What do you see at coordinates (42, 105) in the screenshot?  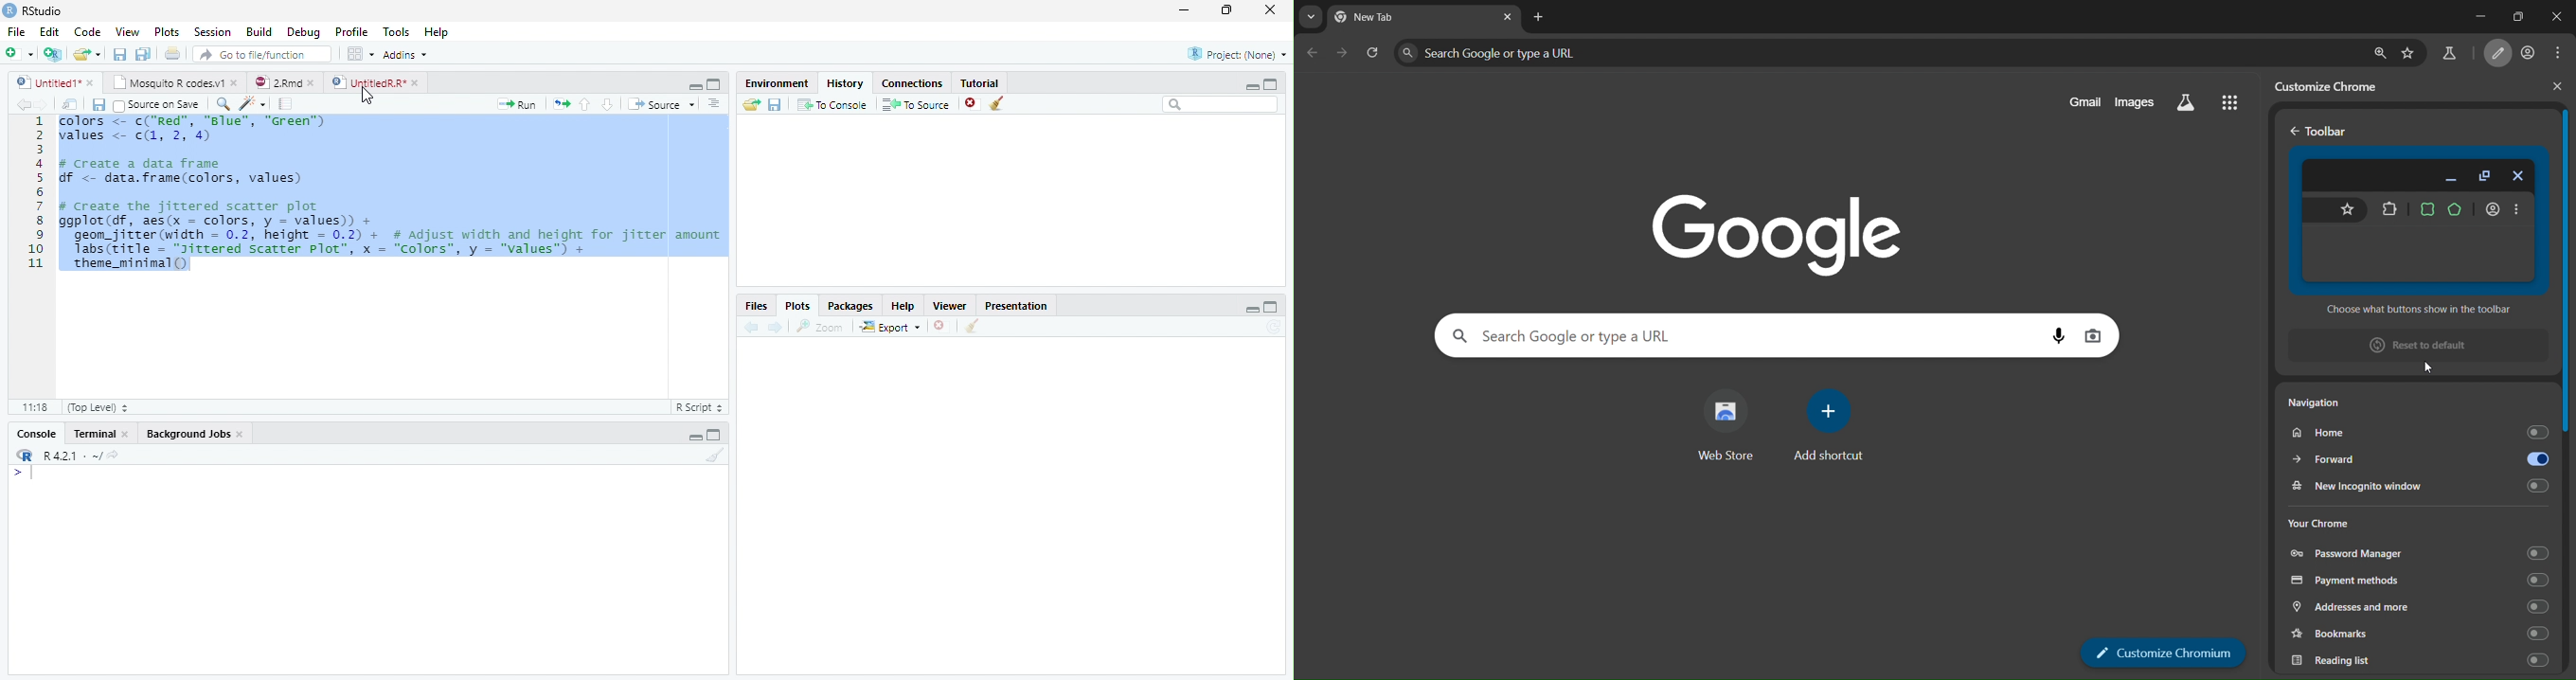 I see `Go forward to next source location` at bounding box center [42, 105].